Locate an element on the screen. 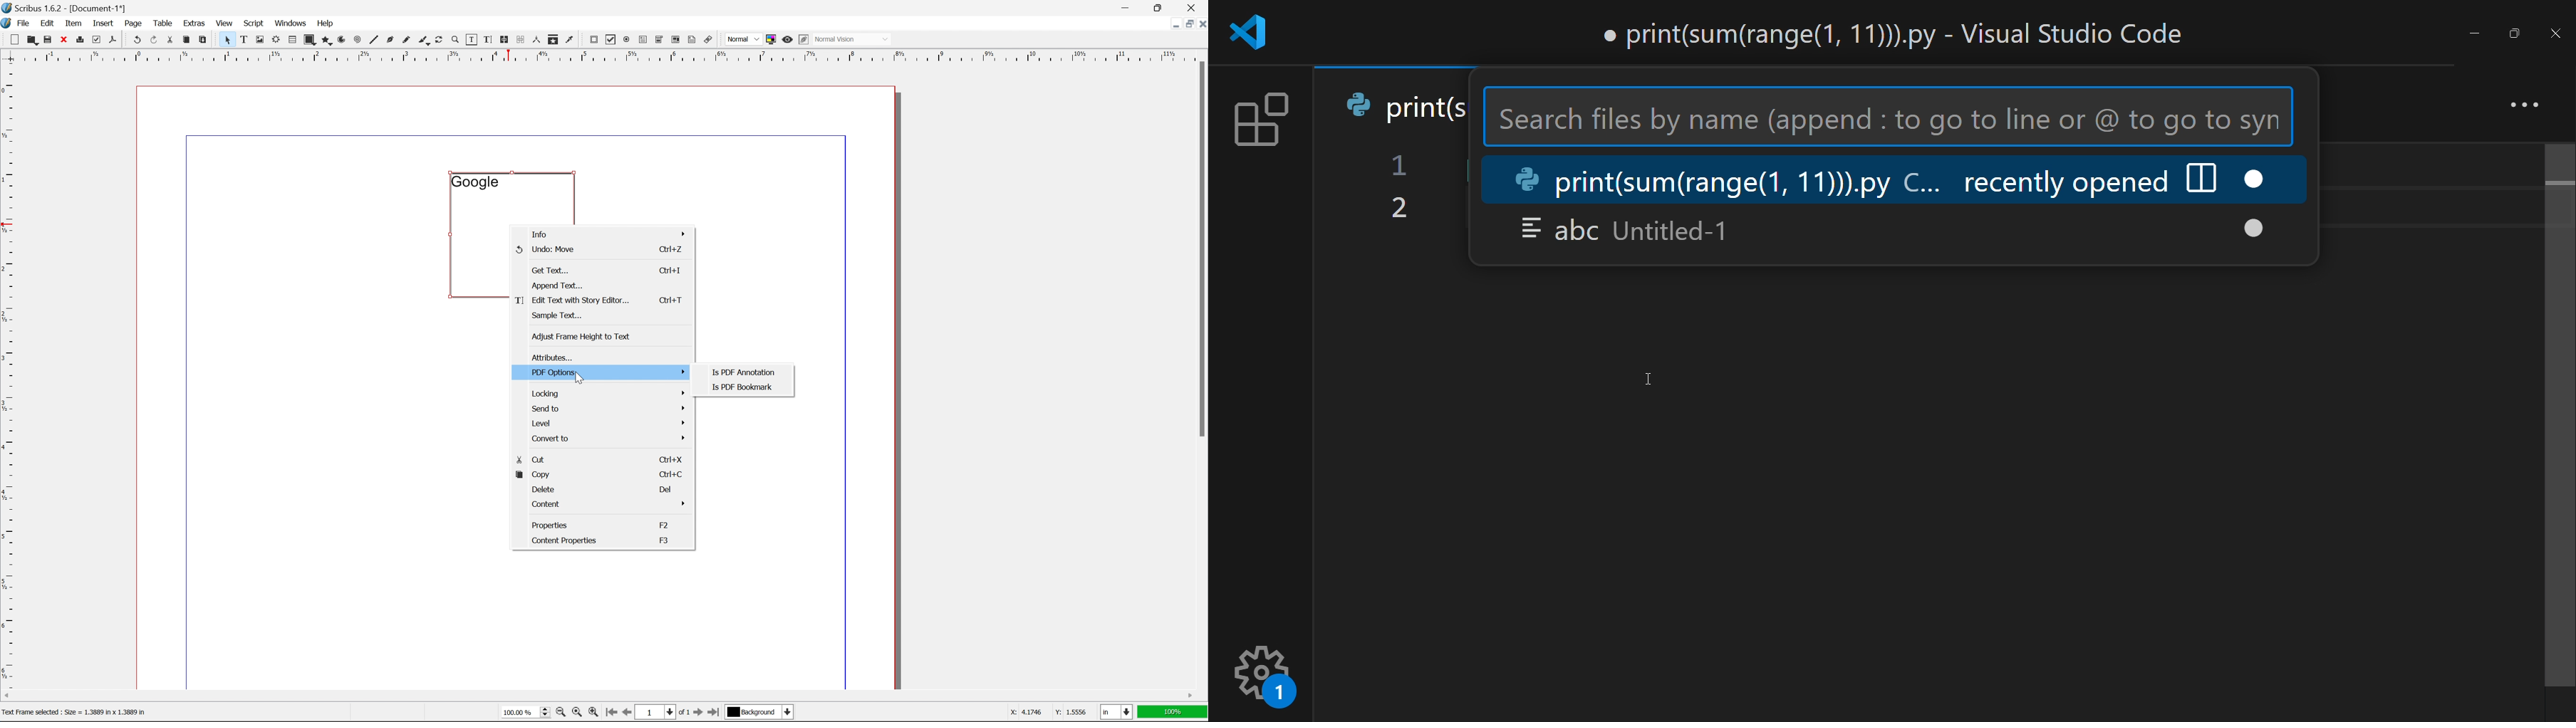 This screenshot has width=2576, height=728. locking is located at coordinates (608, 393).